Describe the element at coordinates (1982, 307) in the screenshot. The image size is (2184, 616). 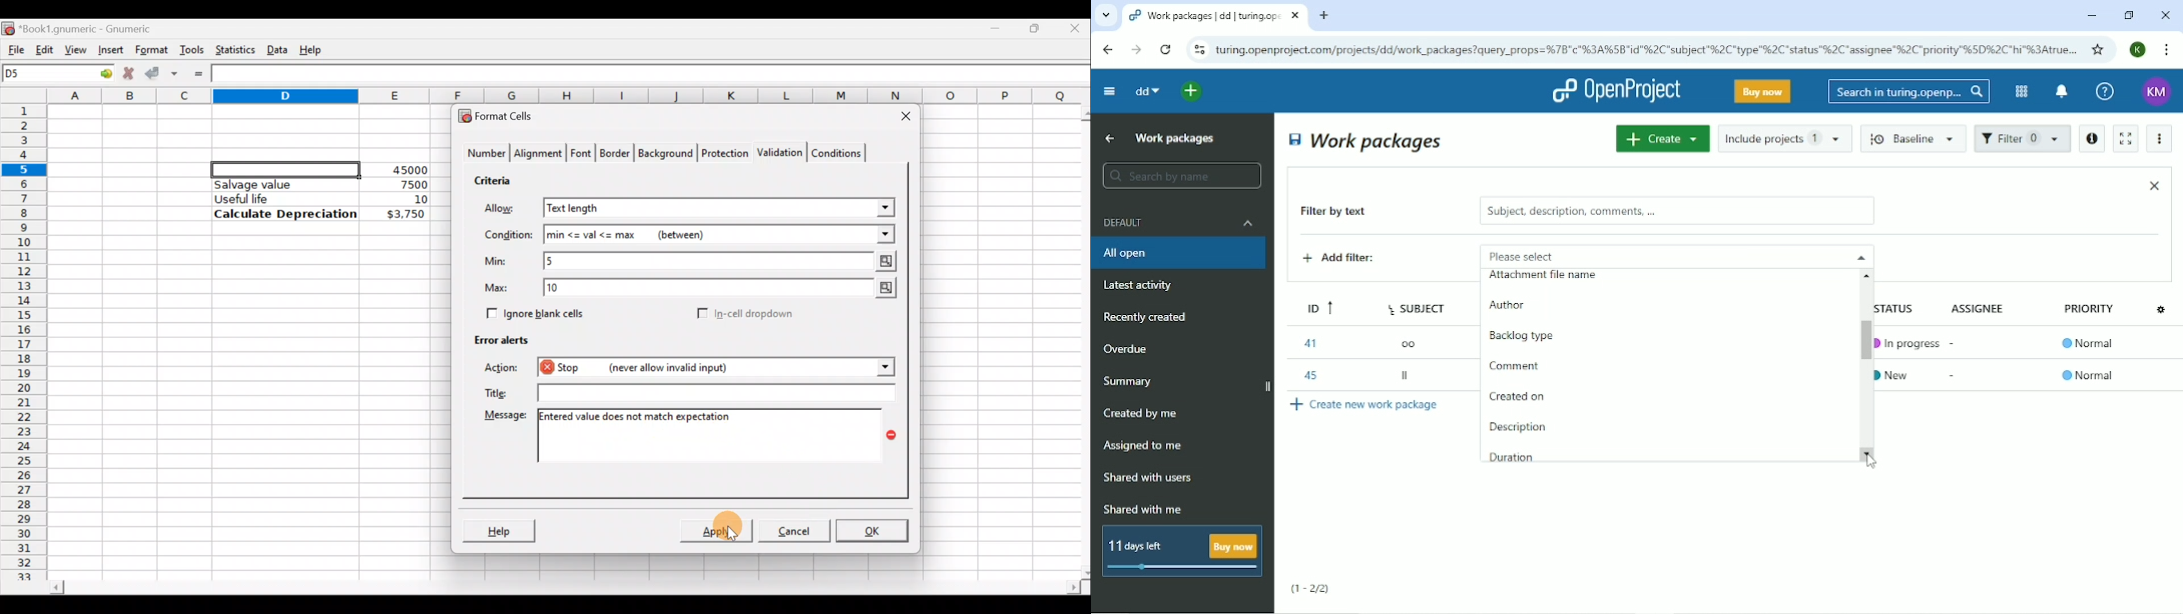
I see `Assignee` at that location.